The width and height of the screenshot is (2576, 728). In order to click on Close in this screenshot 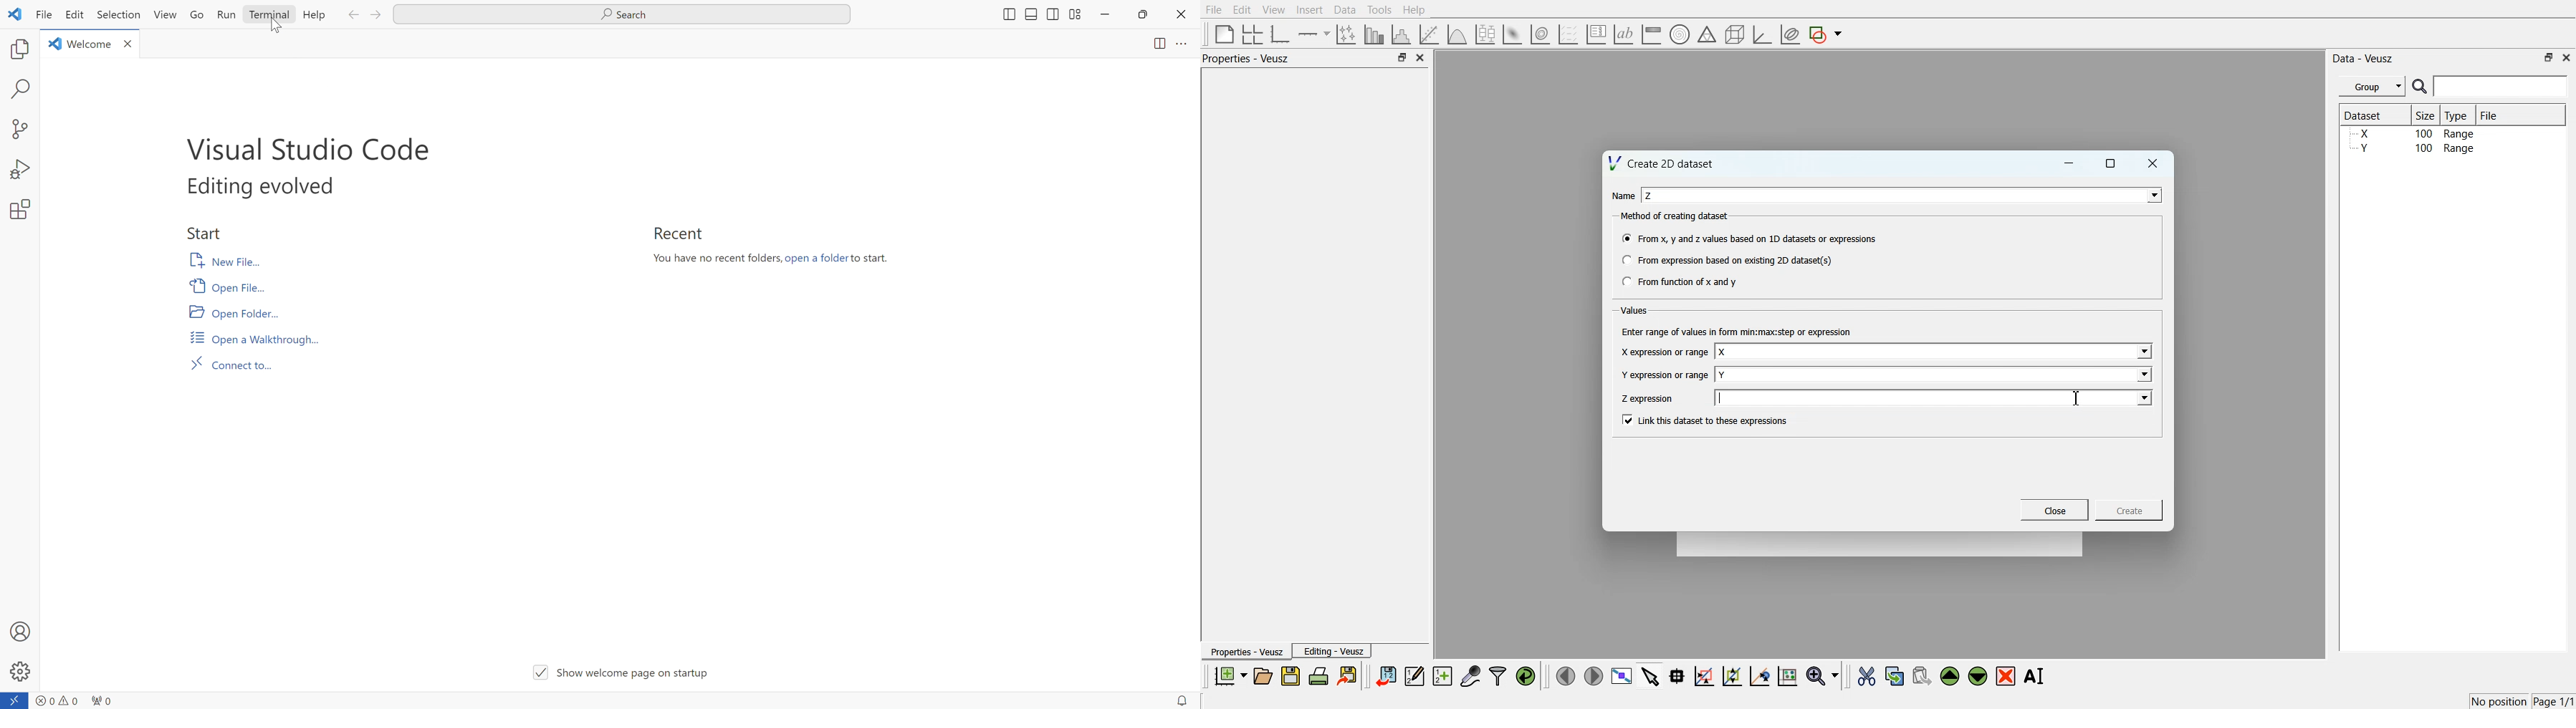, I will do `click(2153, 163)`.